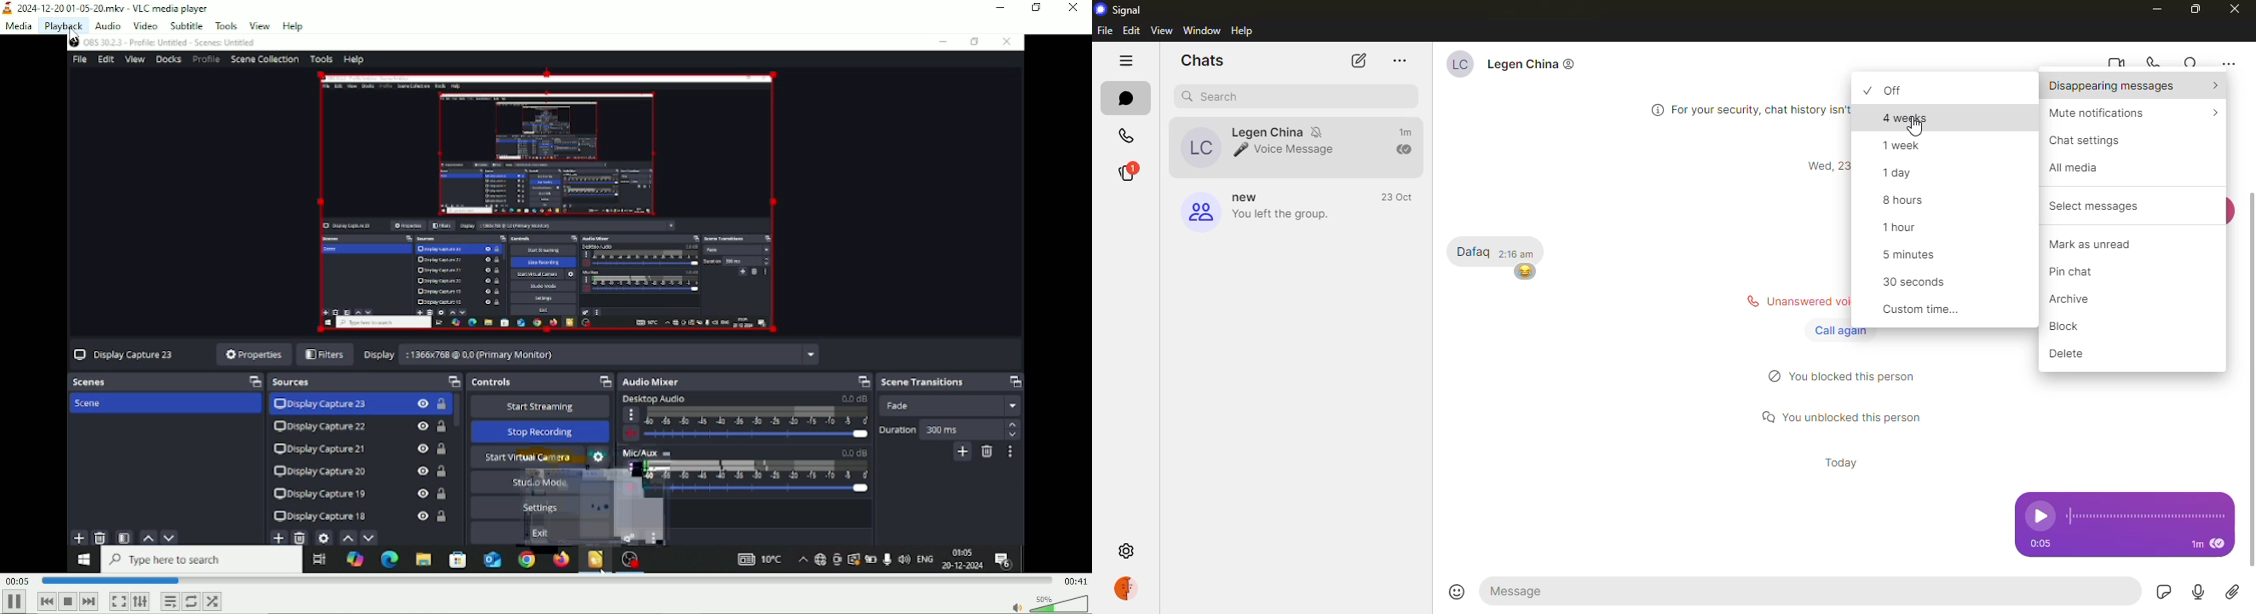 The width and height of the screenshot is (2268, 616). What do you see at coordinates (1907, 173) in the screenshot?
I see `1 day` at bounding box center [1907, 173].